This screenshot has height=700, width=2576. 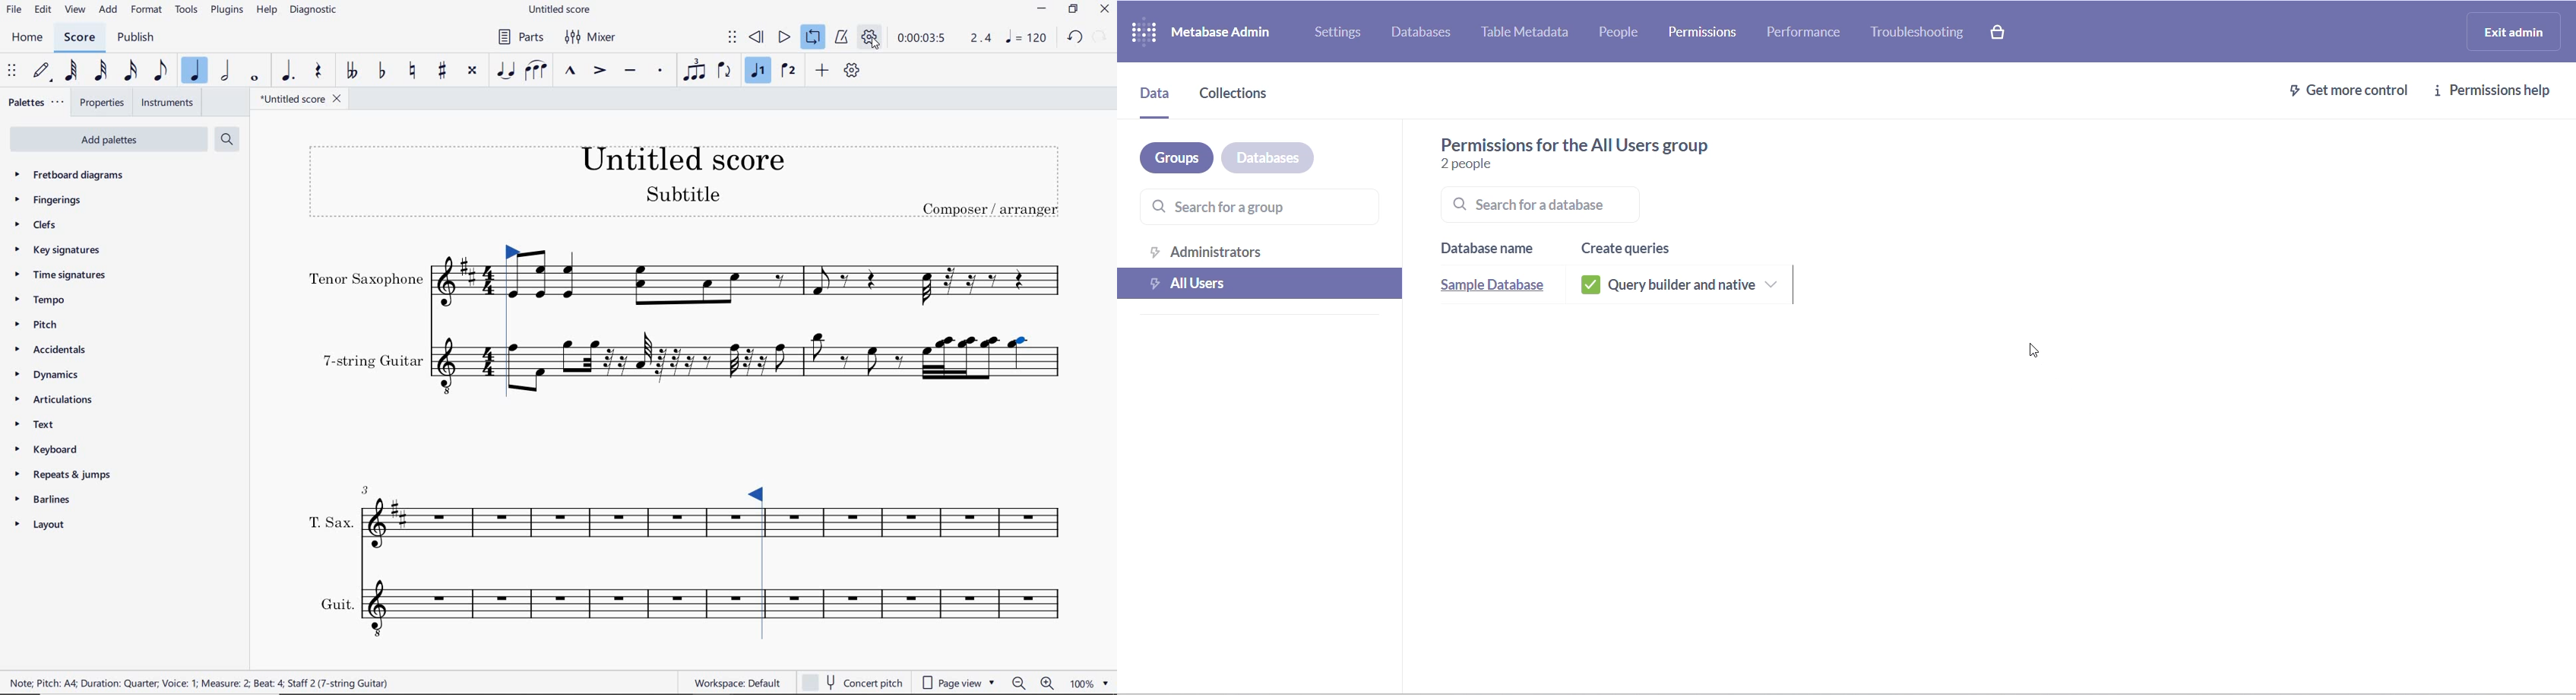 What do you see at coordinates (514, 324) in the screenshot?
I see `Loop Market set left` at bounding box center [514, 324].